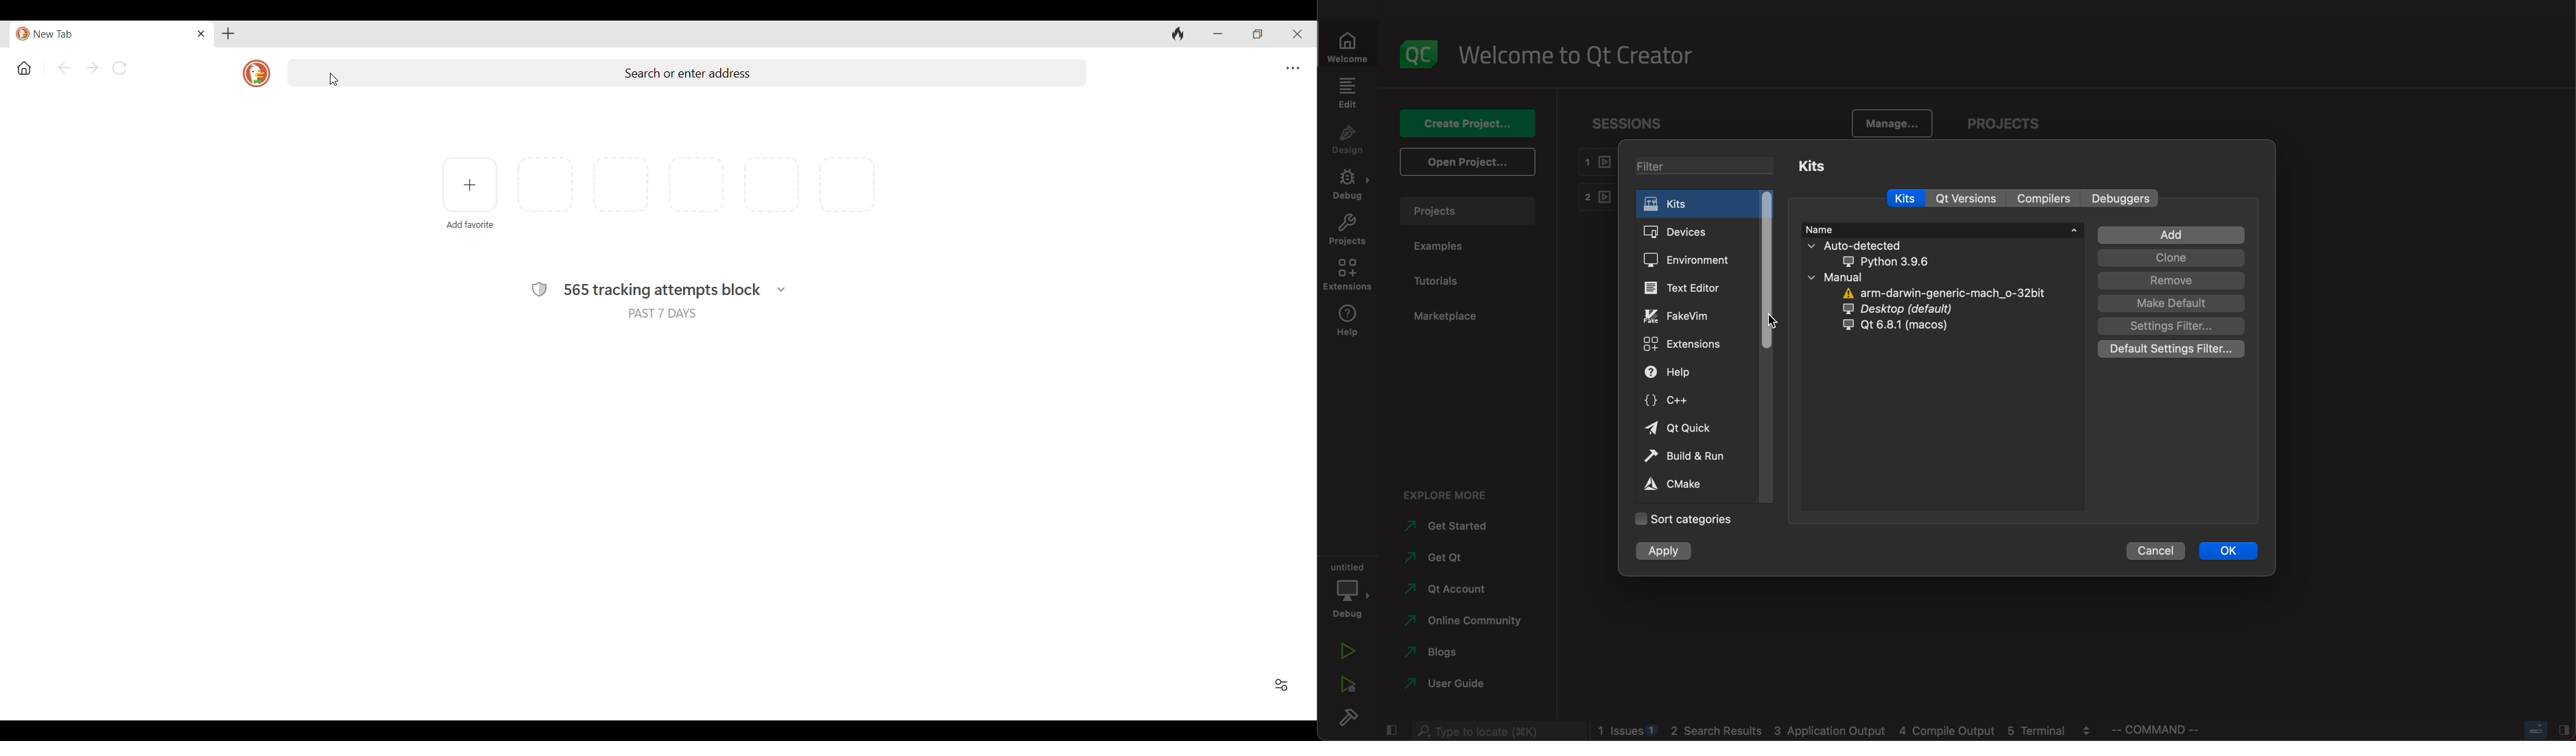 The height and width of the screenshot is (756, 2576). I want to click on c++, so click(1675, 402).